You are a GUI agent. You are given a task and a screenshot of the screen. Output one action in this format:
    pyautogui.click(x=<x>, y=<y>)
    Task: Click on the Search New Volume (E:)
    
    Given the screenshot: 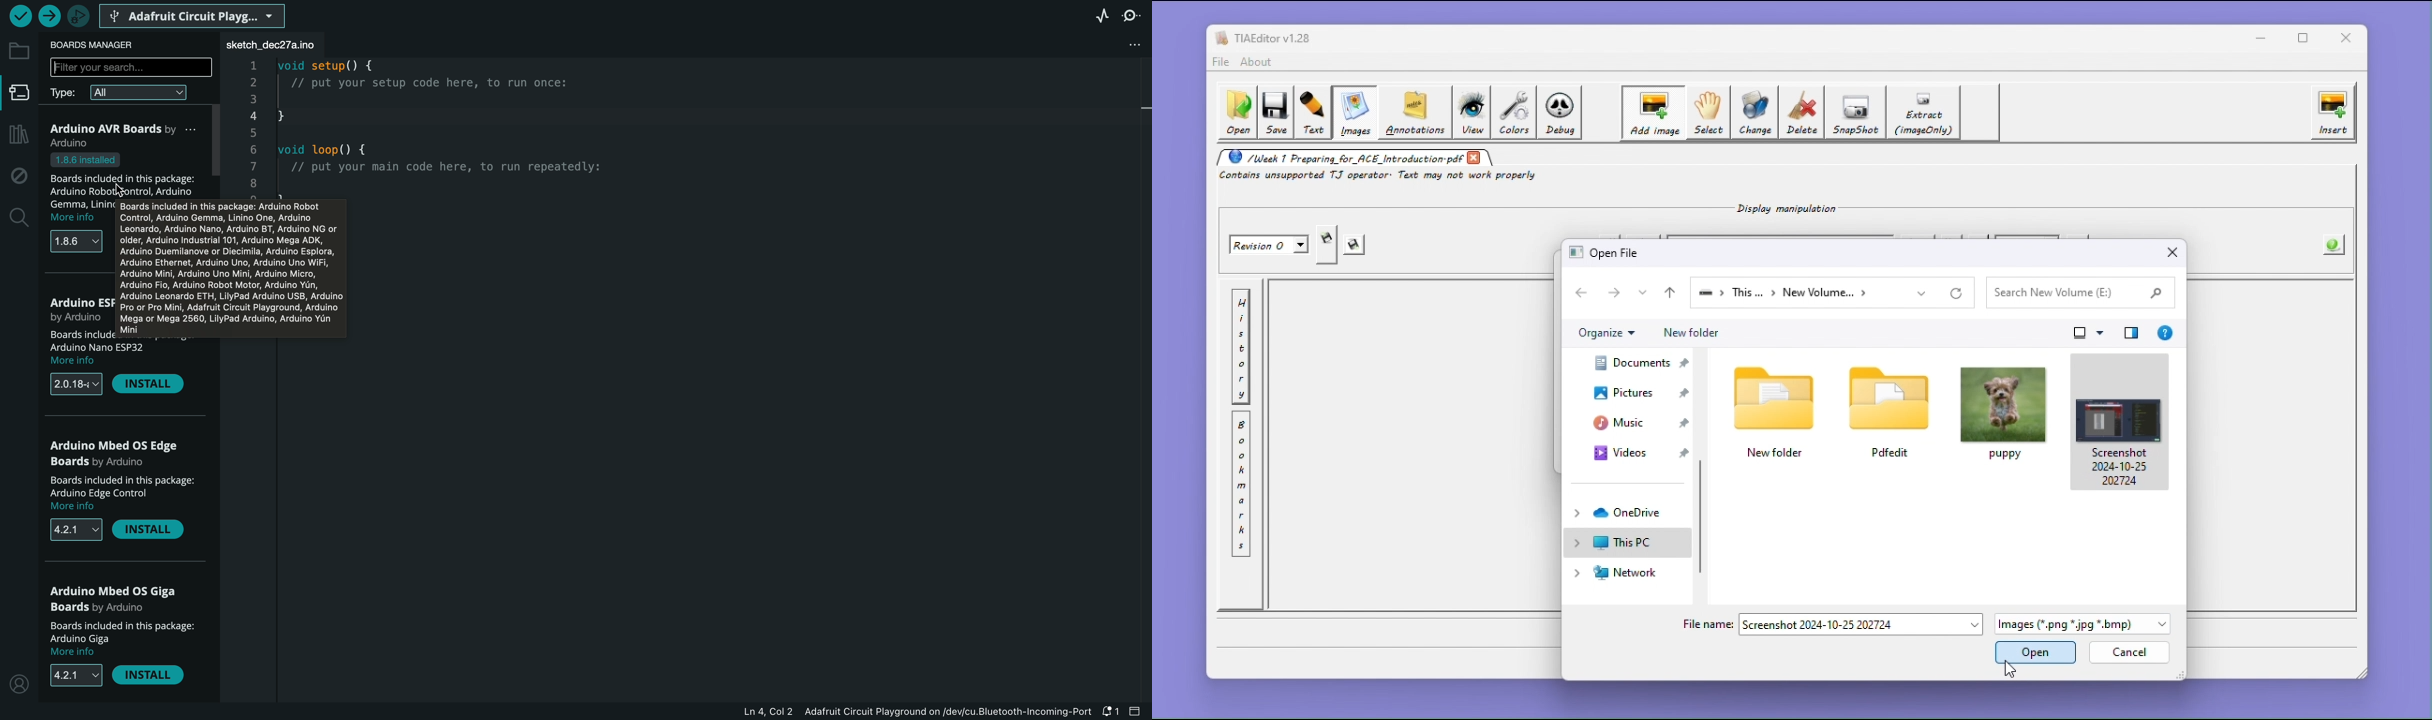 What is the action you would take?
    pyautogui.click(x=2078, y=292)
    